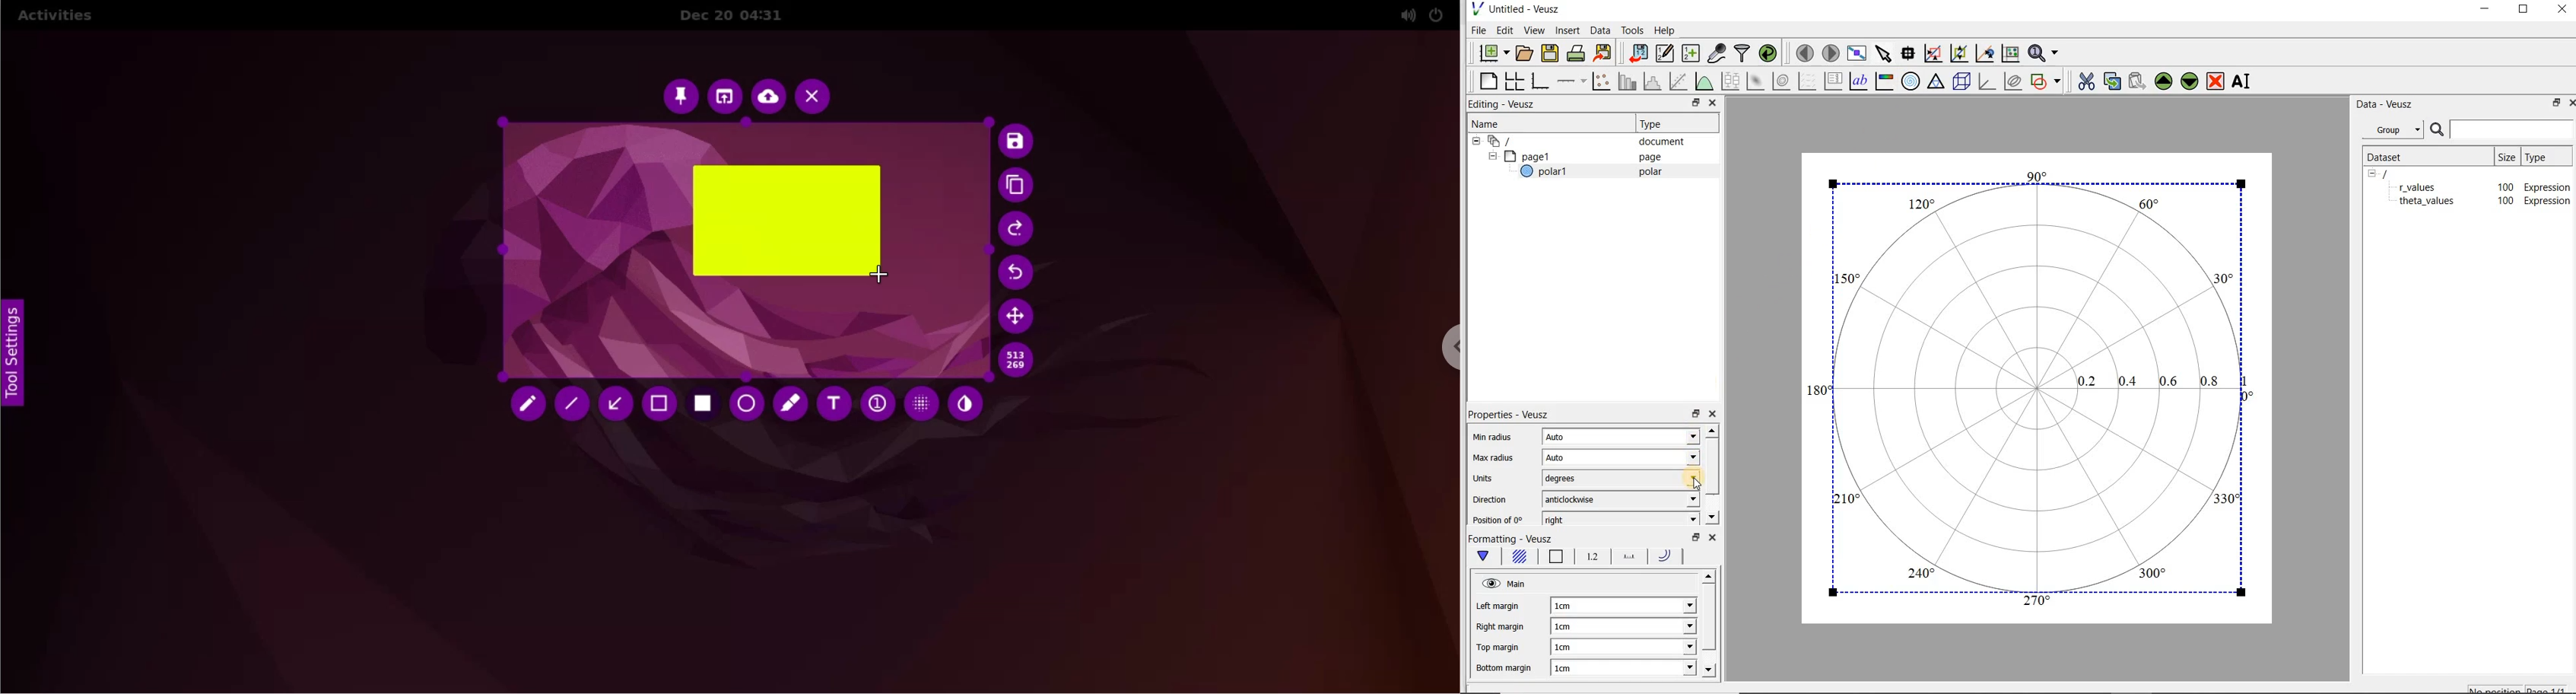  Describe the element at coordinates (1711, 104) in the screenshot. I see `Close` at that location.